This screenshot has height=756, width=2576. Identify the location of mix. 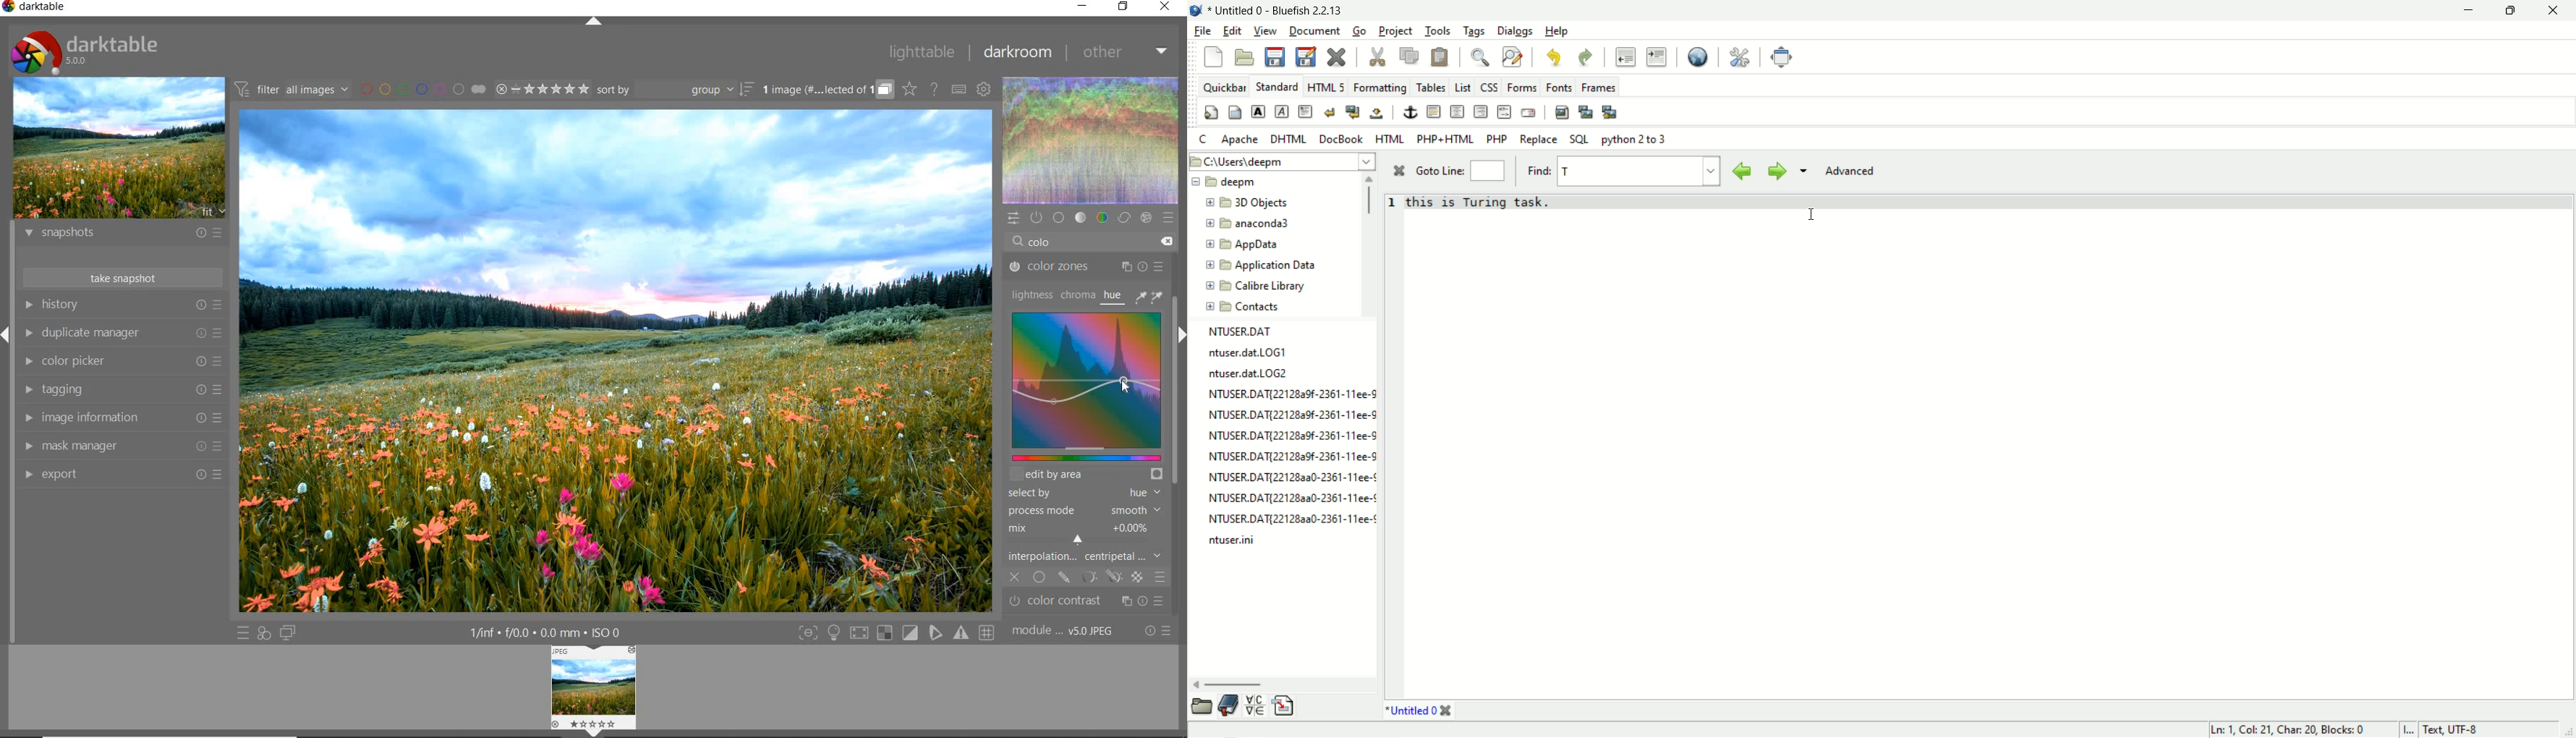
(1087, 534).